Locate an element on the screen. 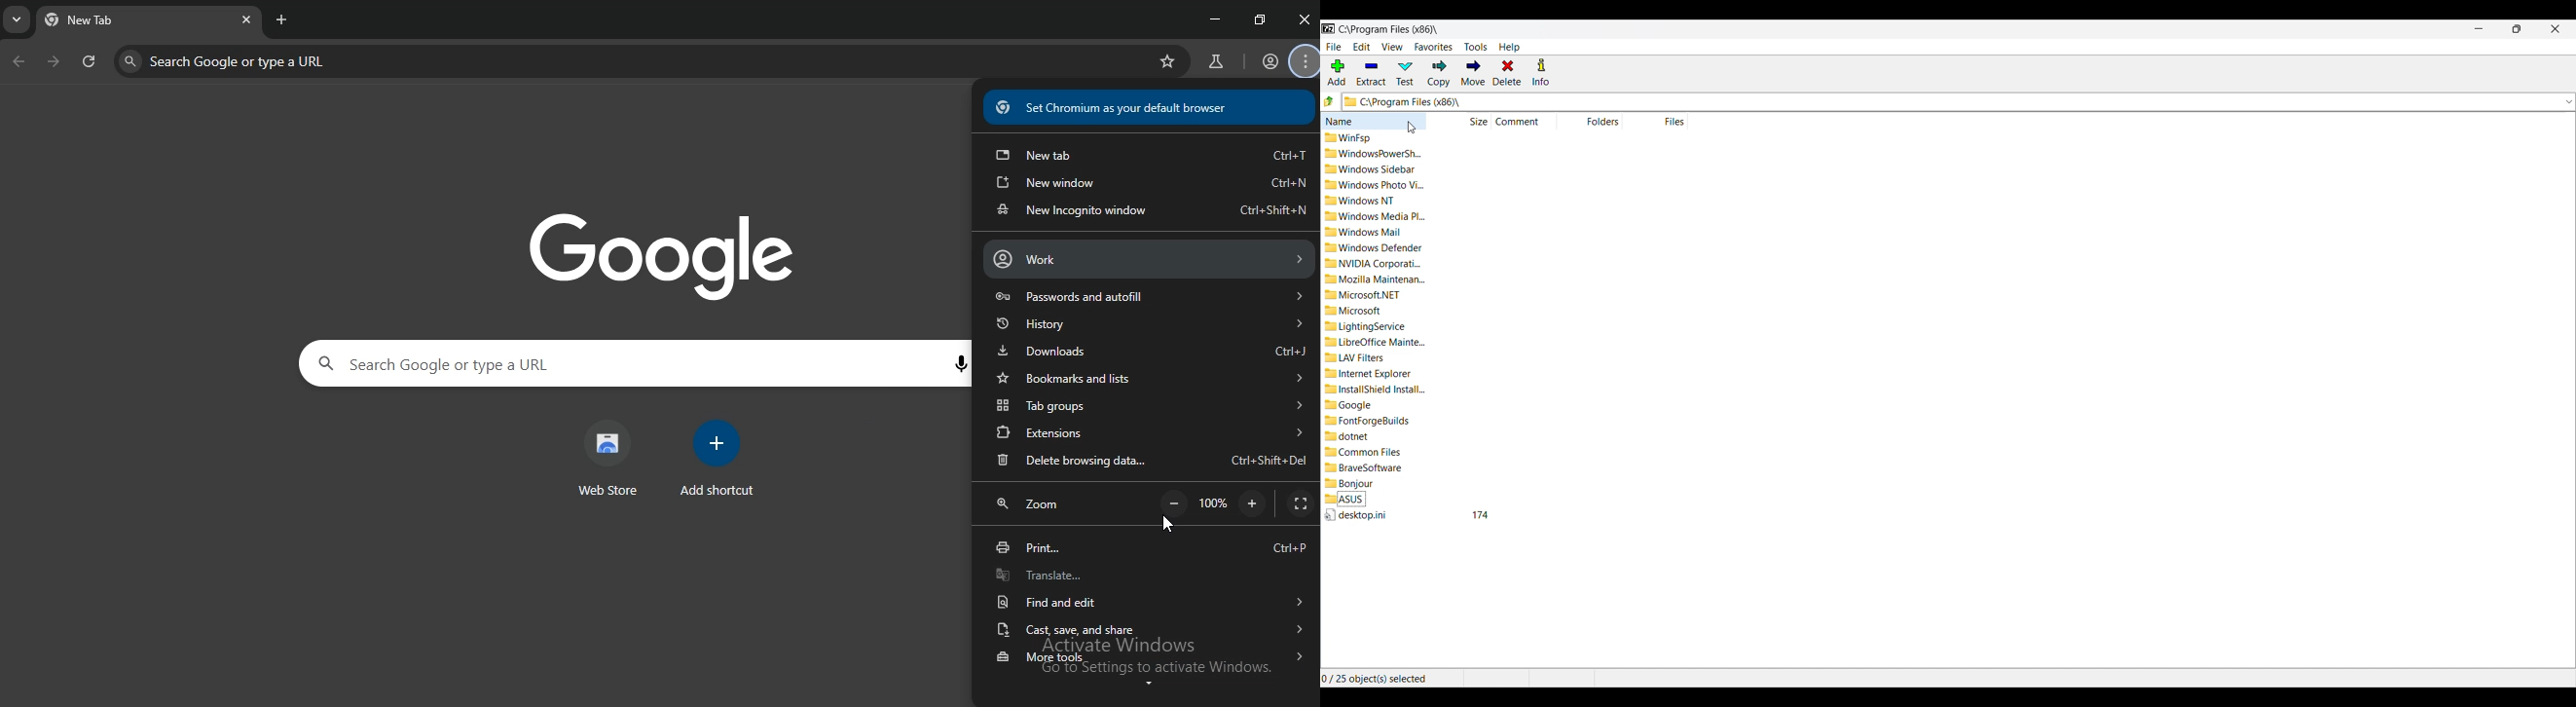 The height and width of the screenshot is (728, 2576). zoom is located at coordinates (1046, 504).